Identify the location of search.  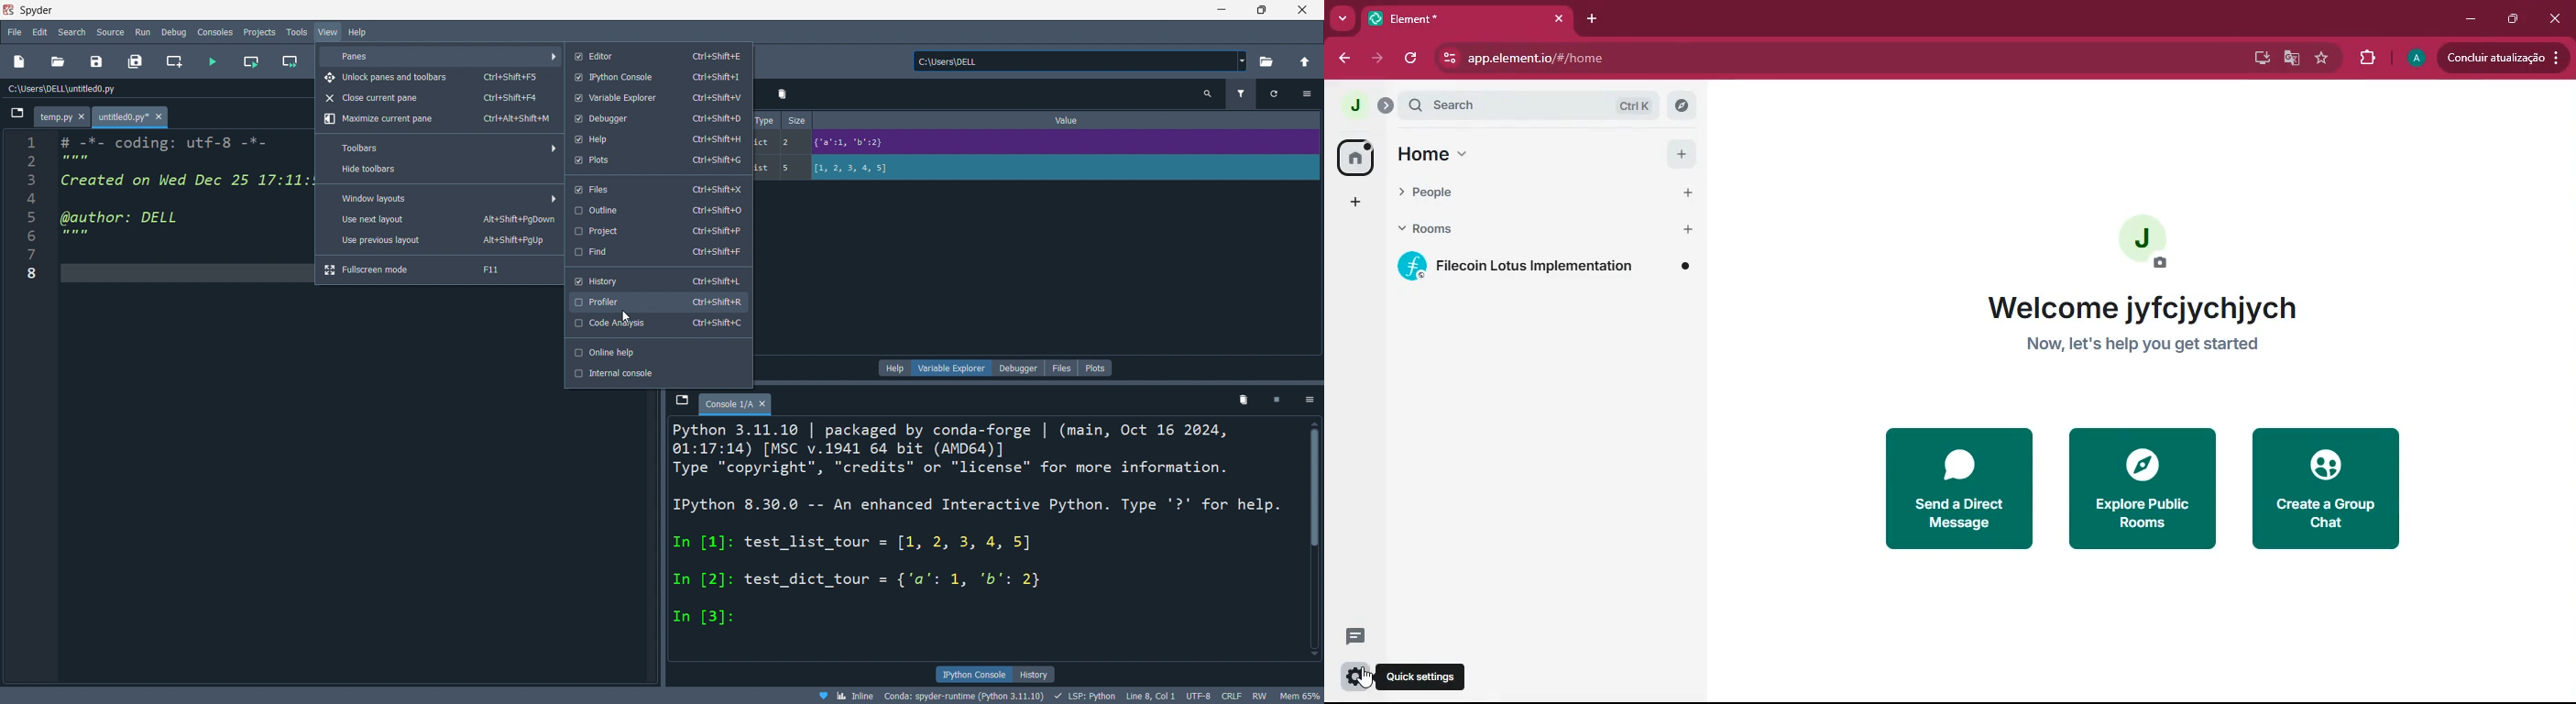
(1209, 95).